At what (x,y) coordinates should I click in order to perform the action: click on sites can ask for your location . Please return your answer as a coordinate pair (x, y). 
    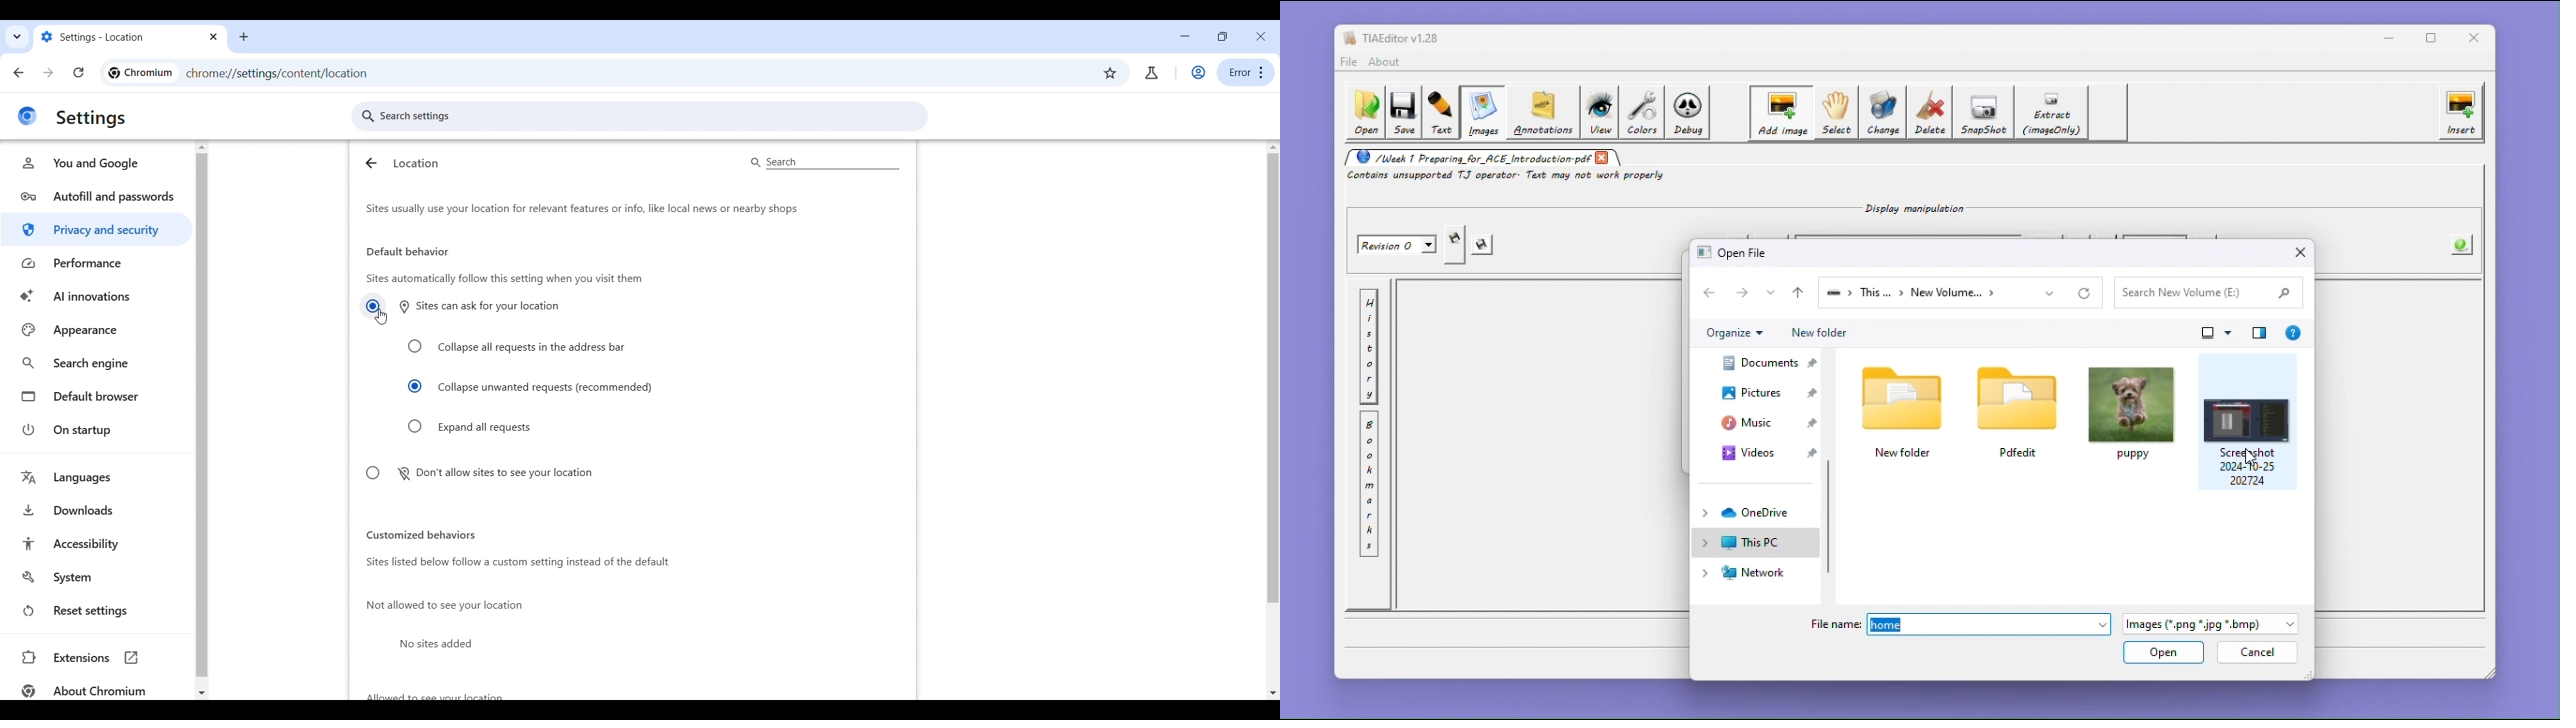
    Looking at the image, I should click on (484, 305).